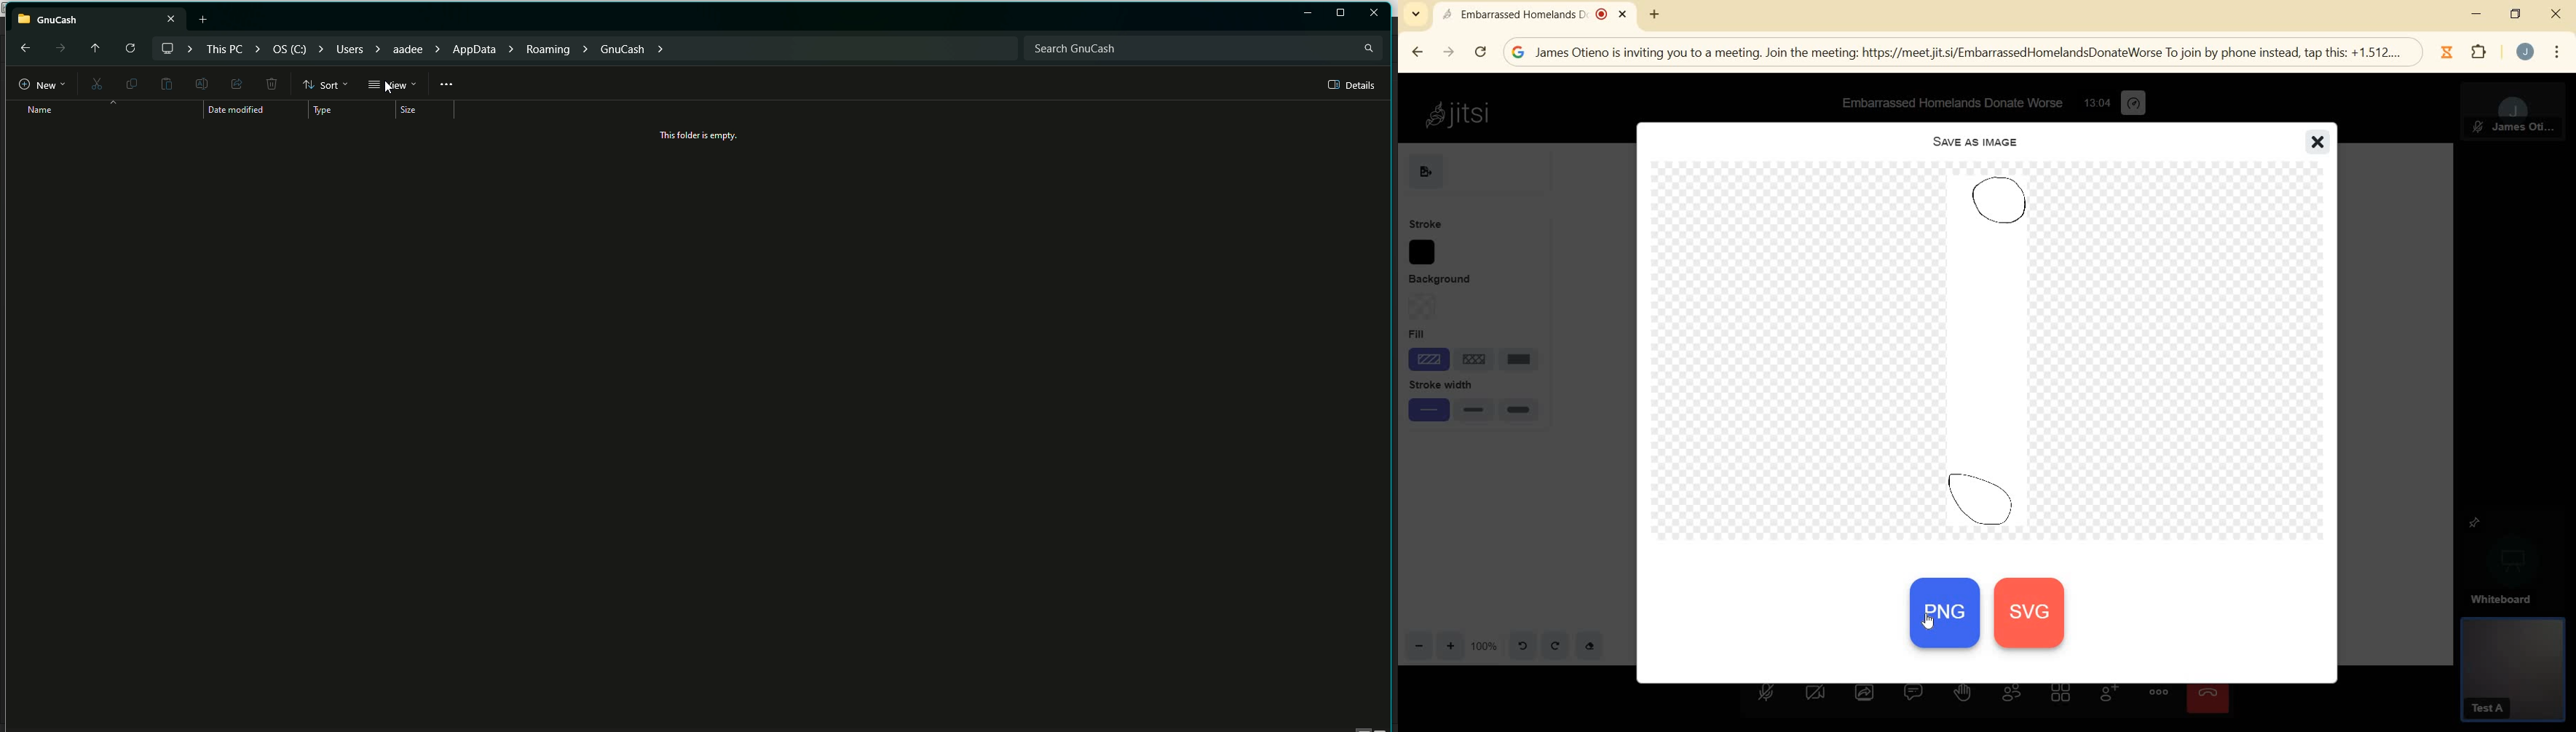  I want to click on Size, so click(411, 111).